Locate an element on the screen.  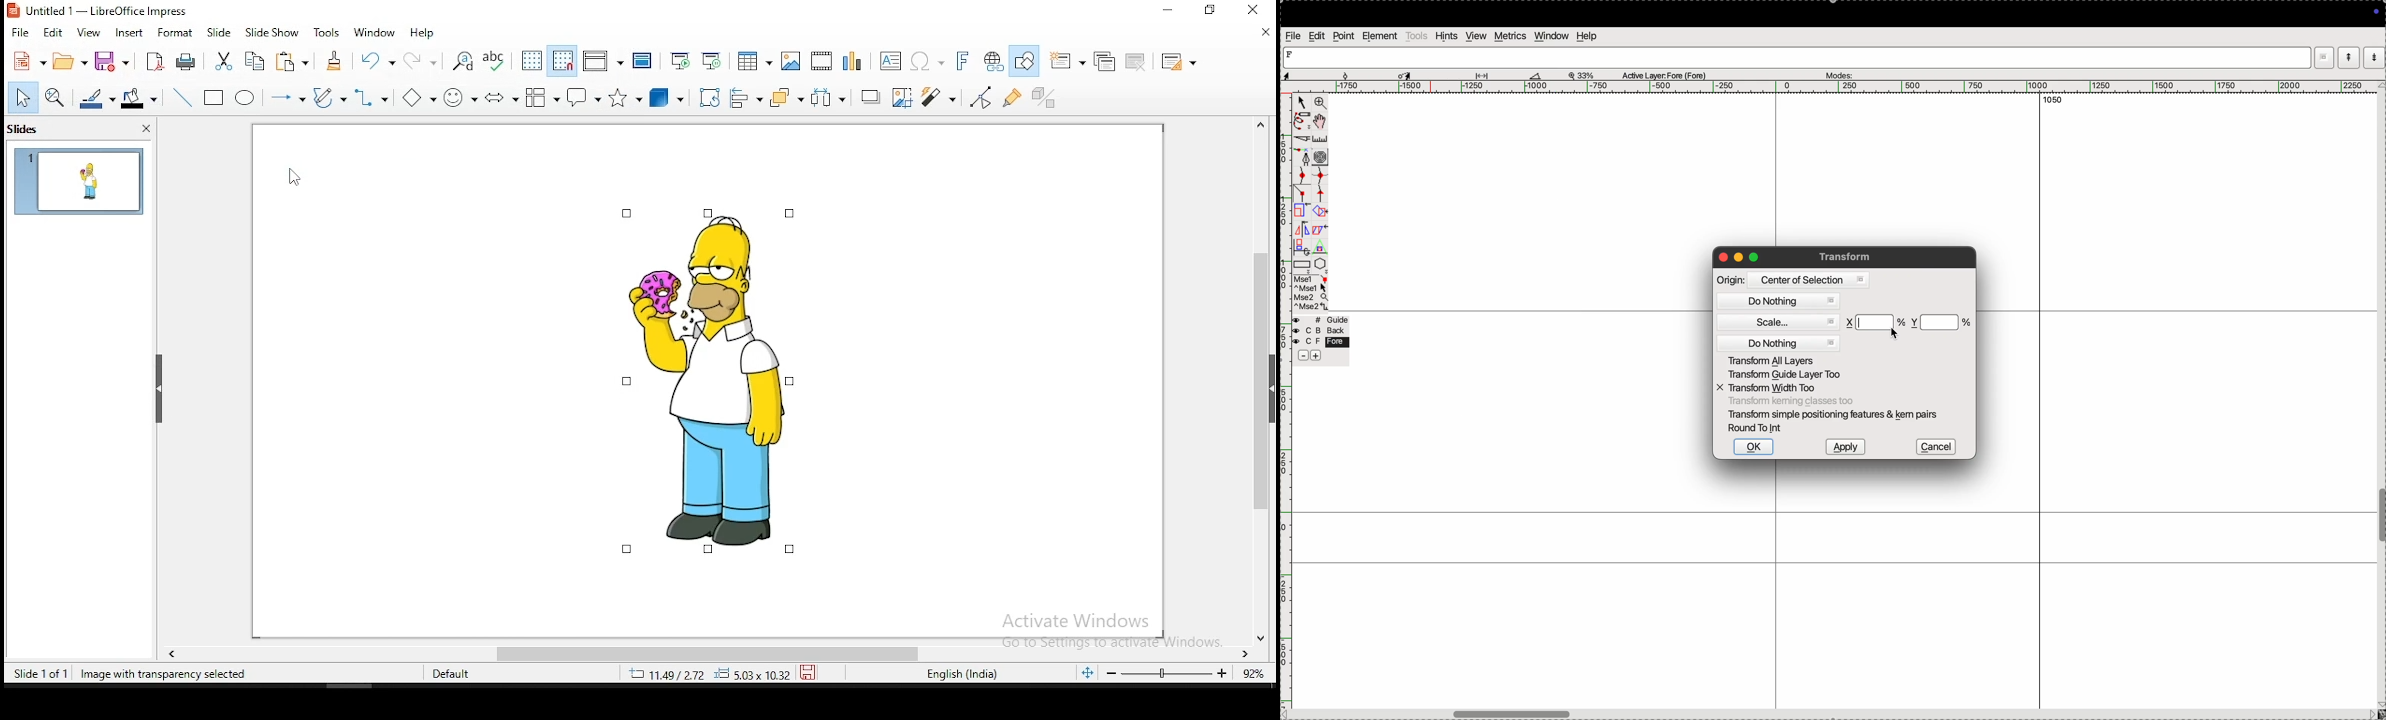
distribute is located at coordinates (828, 98).